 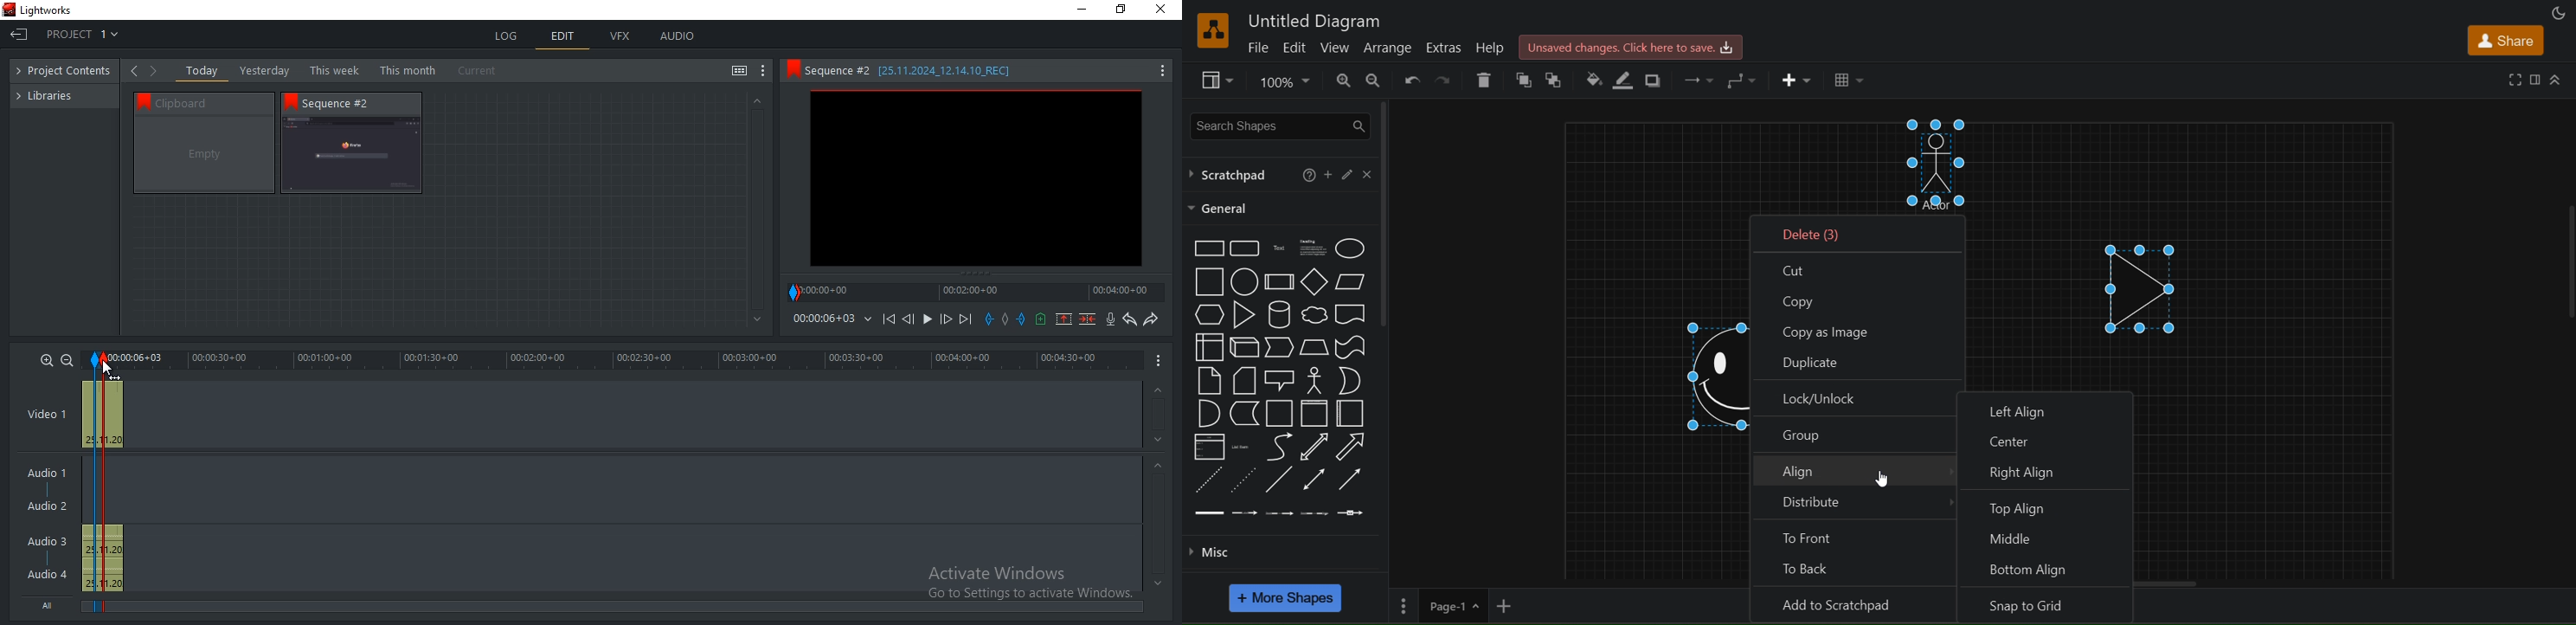 What do you see at coordinates (47, 359) in the screenshot?
I see `zoom in` at bounding box center [47, 359].